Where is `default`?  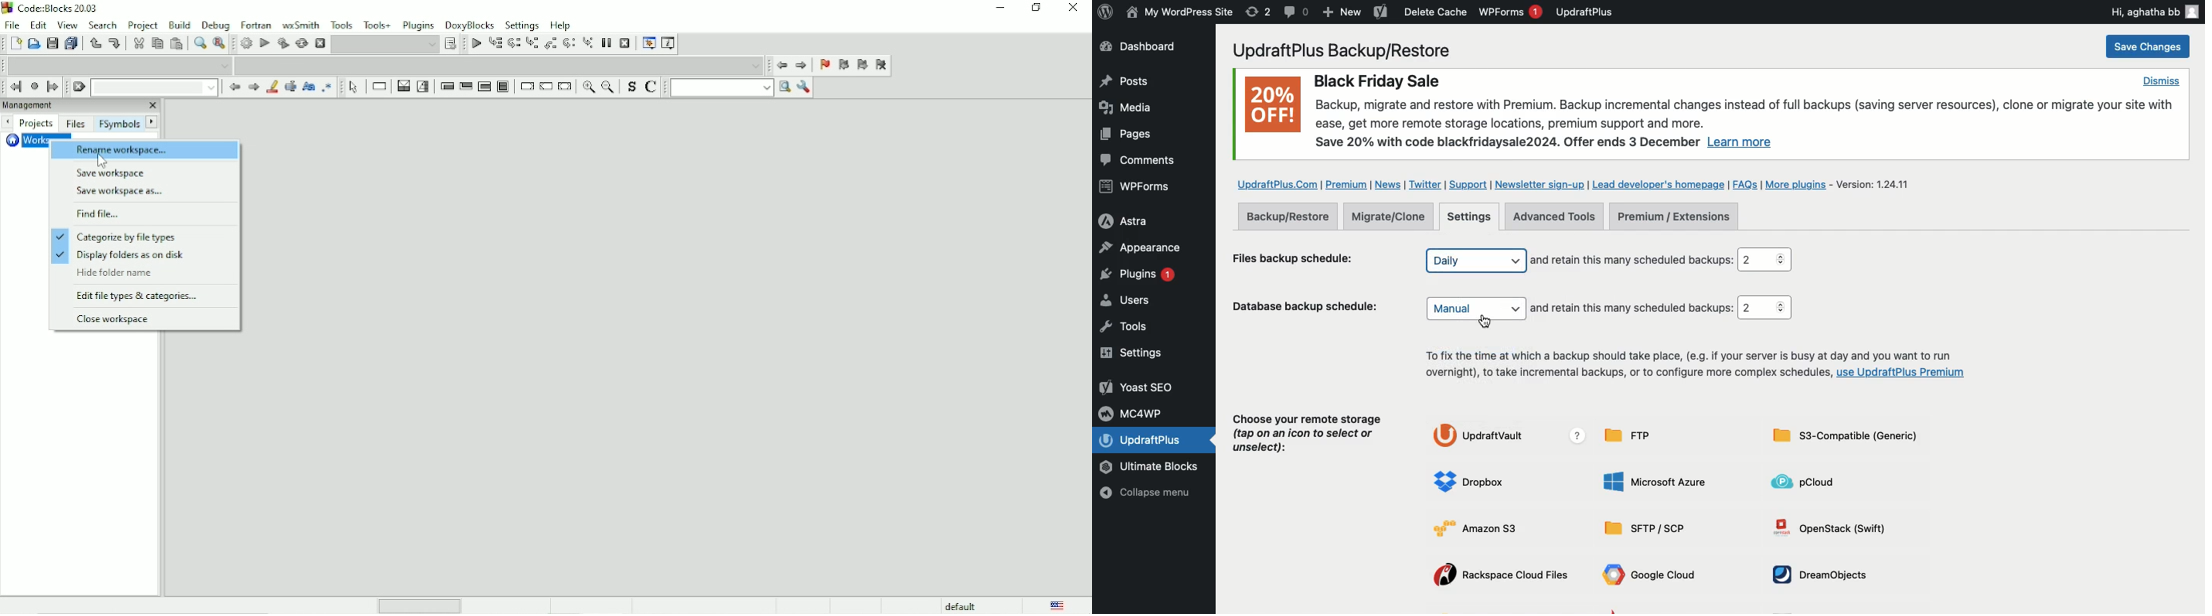
default is located at coordinates (962, 605).